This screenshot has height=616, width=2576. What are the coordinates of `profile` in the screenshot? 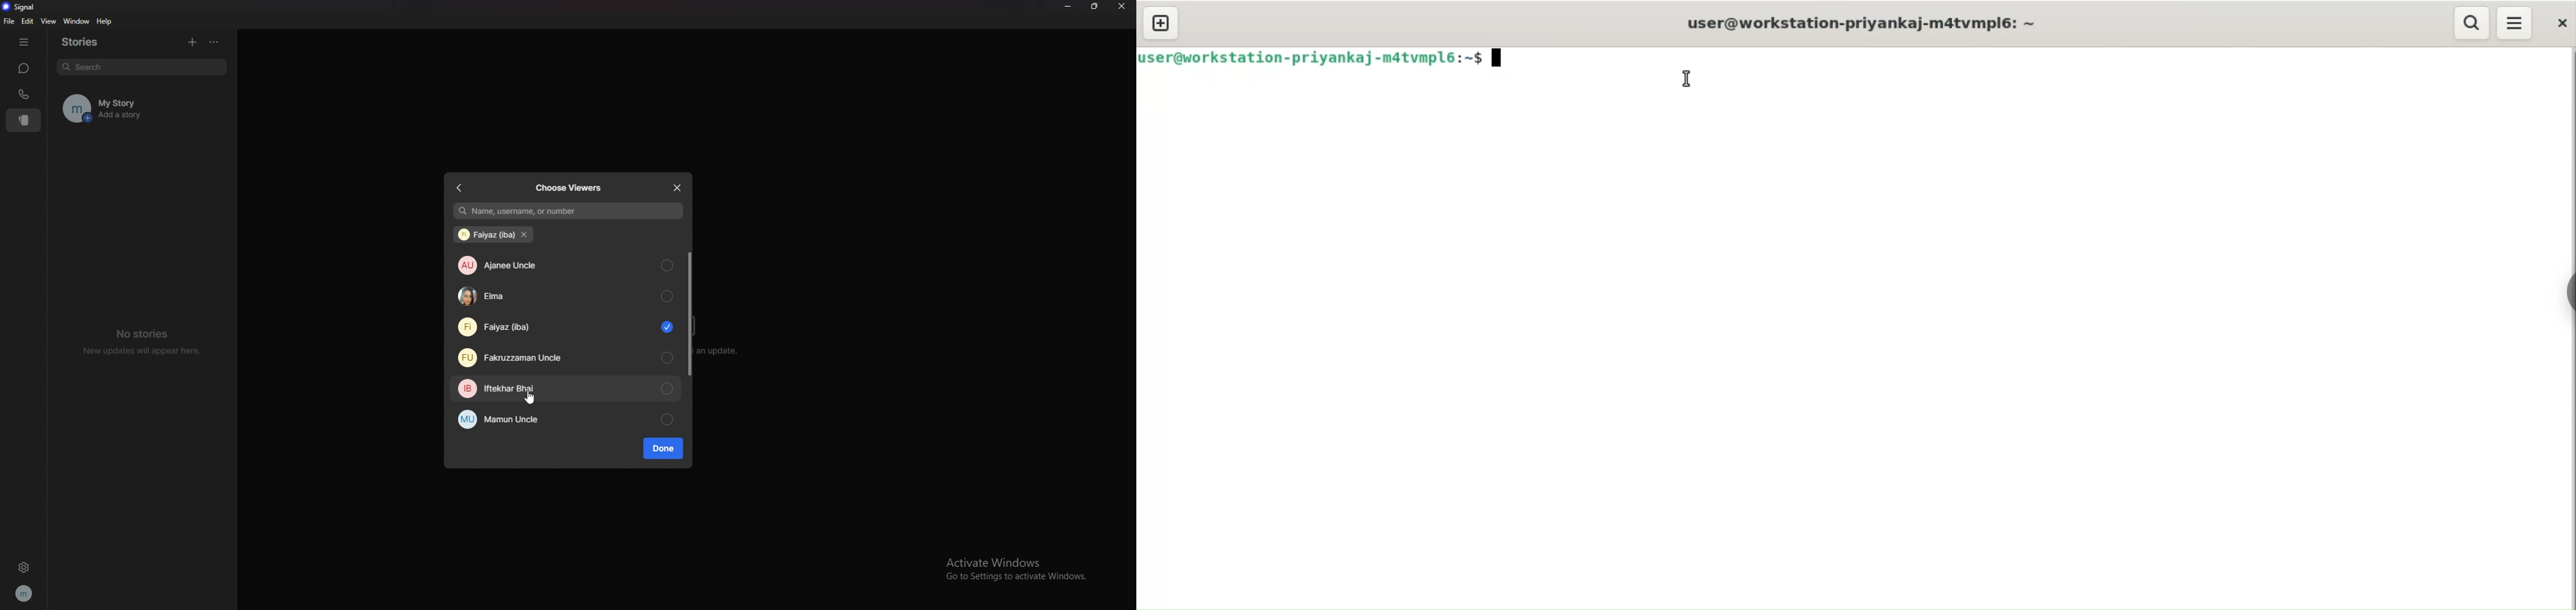 It's located at (25, 592).